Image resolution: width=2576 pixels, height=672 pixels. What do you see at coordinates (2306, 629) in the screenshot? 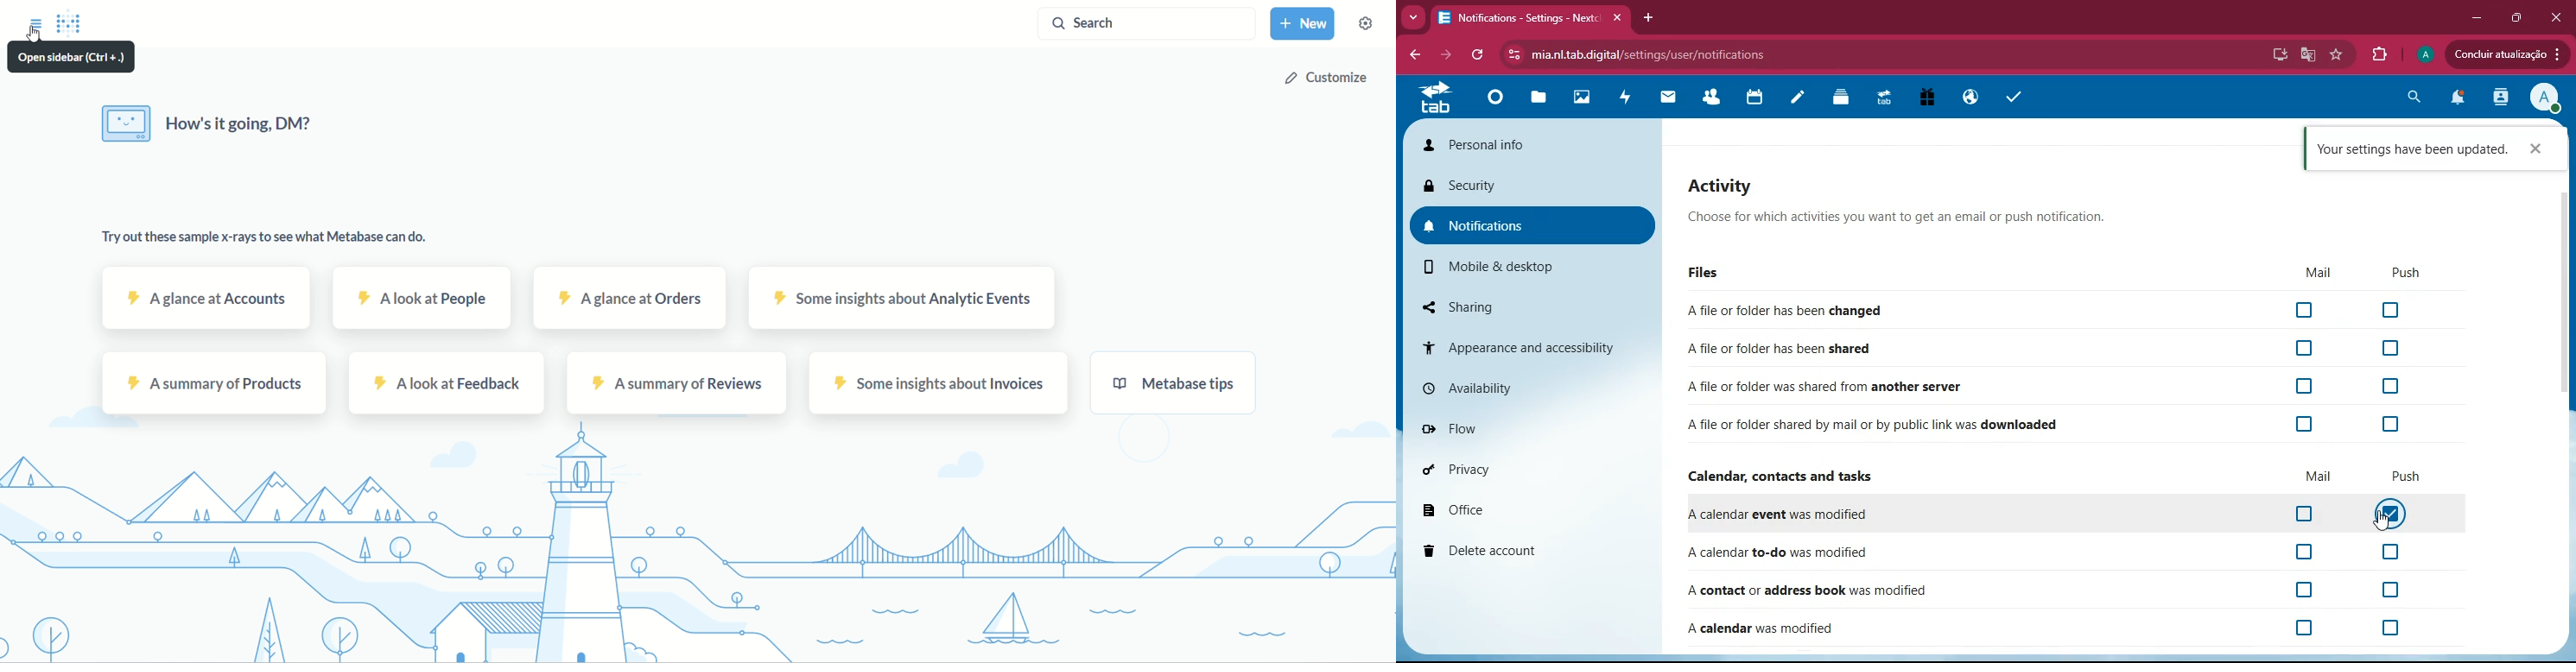
I see `off` at bounding box center [2306, 629].